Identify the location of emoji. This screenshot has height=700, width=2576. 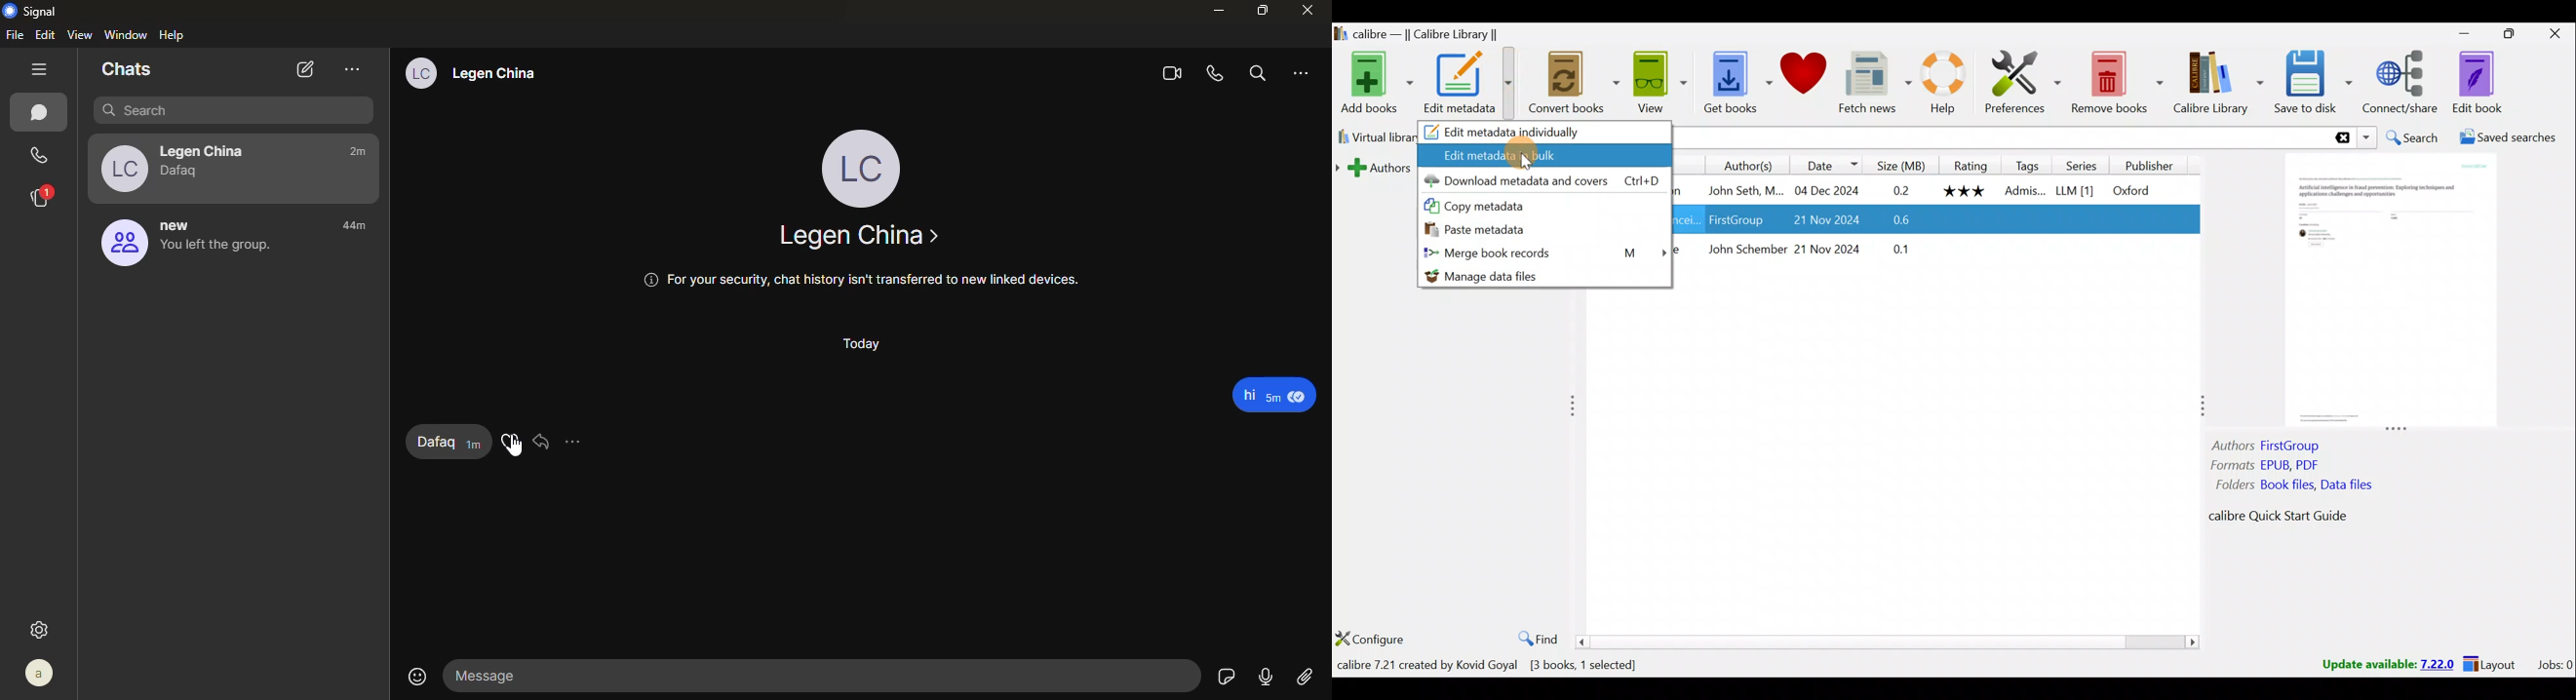
(416, 679).